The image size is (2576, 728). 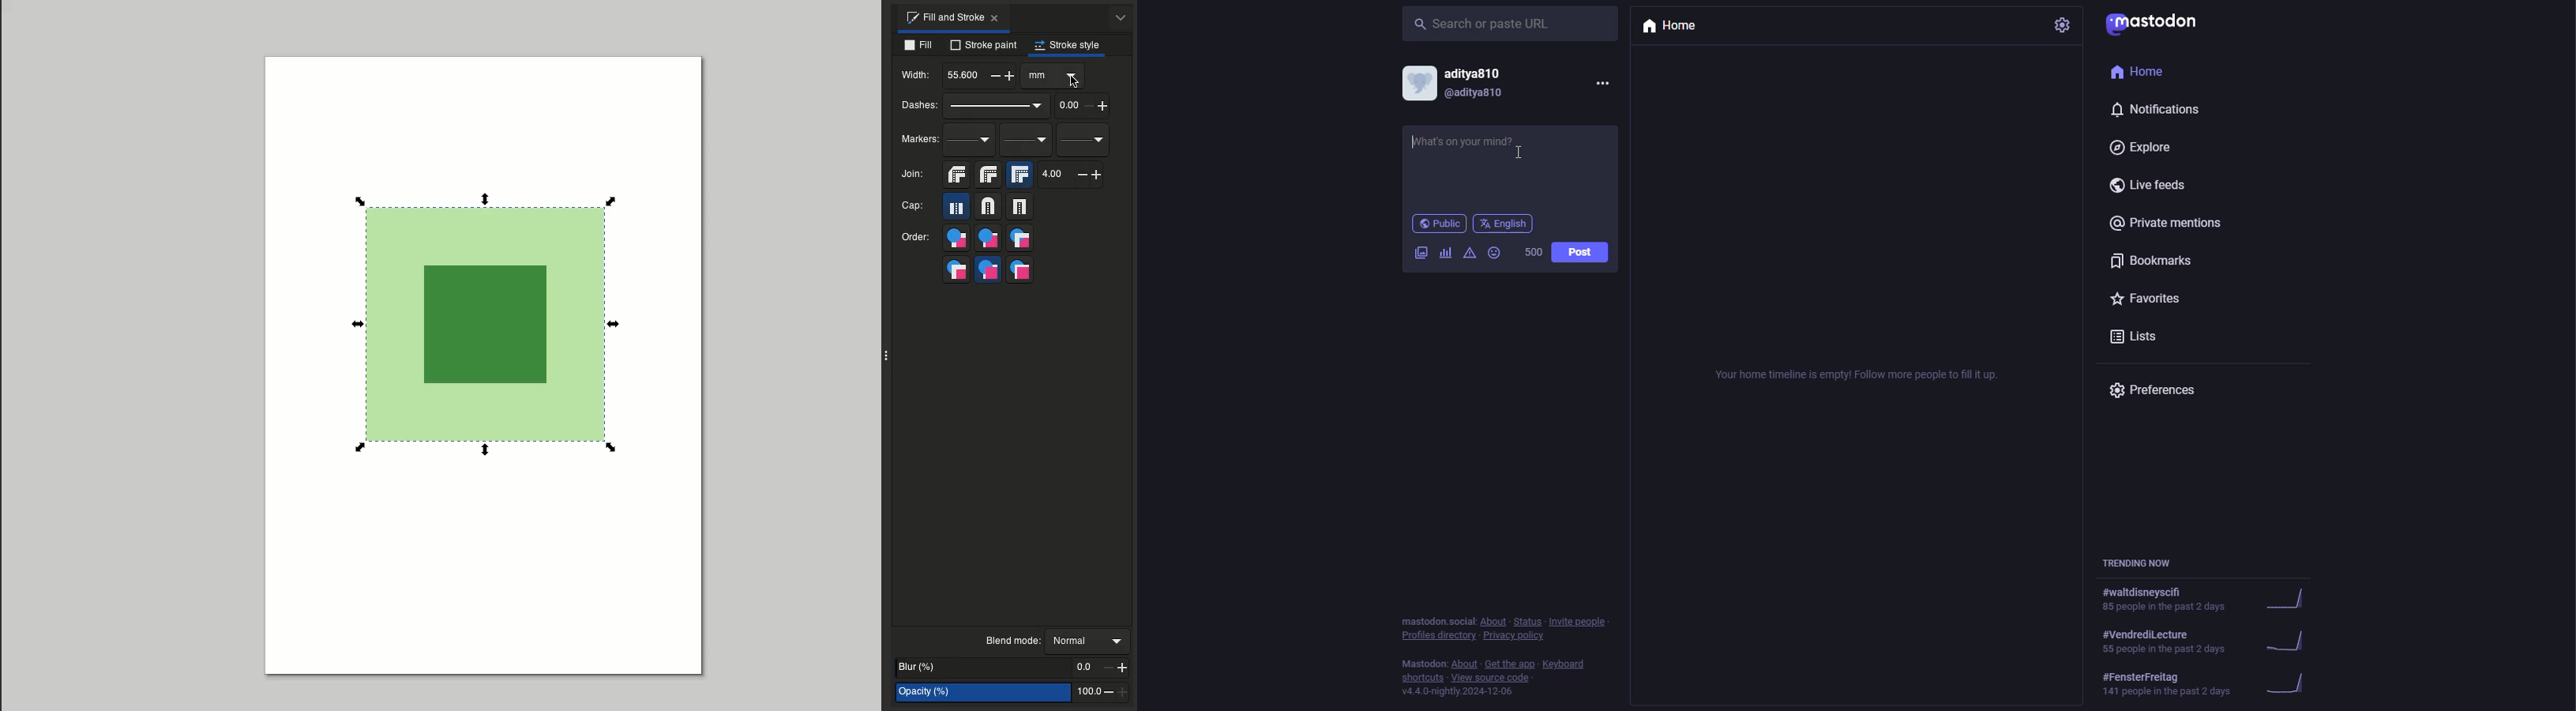 What do you see at coordinates (1117, 18) in the screenshot?
I see `Options` at bounding box center [1117, 18].